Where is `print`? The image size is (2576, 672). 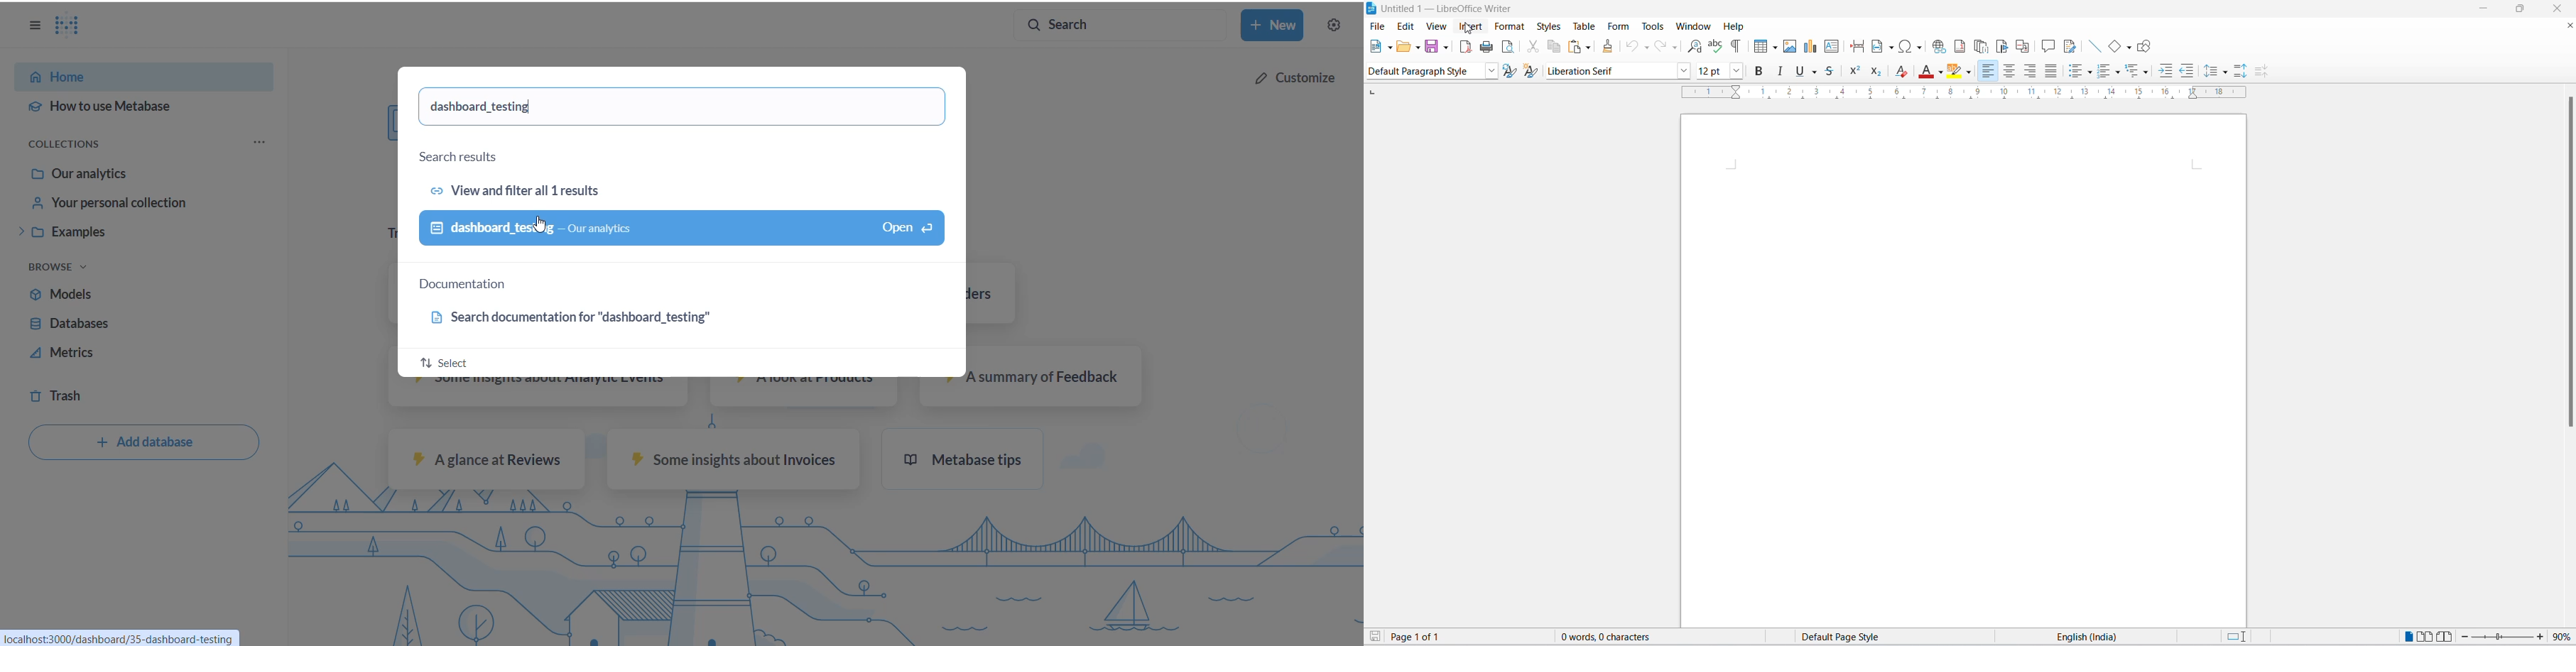
print is located at coordinates (1484, 46).